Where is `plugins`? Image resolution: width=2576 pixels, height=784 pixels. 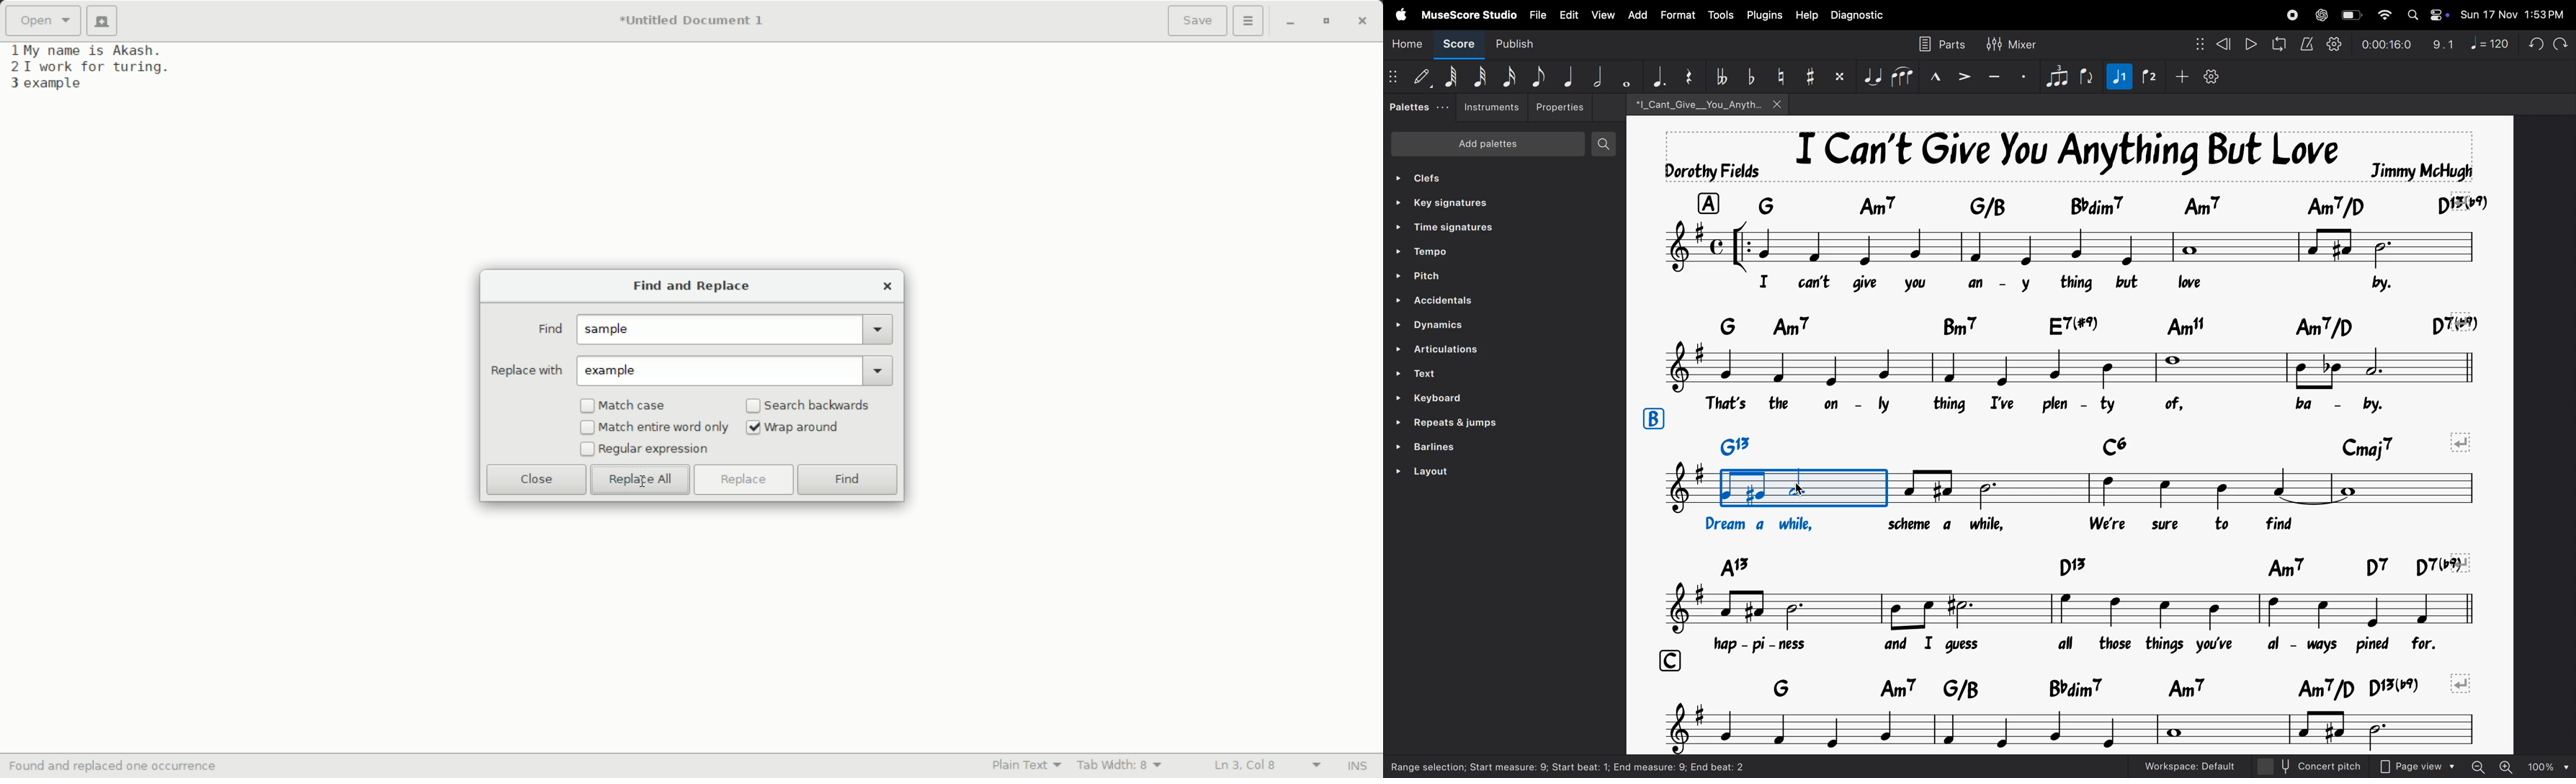 plugins is located at coordinates (1763, 15).